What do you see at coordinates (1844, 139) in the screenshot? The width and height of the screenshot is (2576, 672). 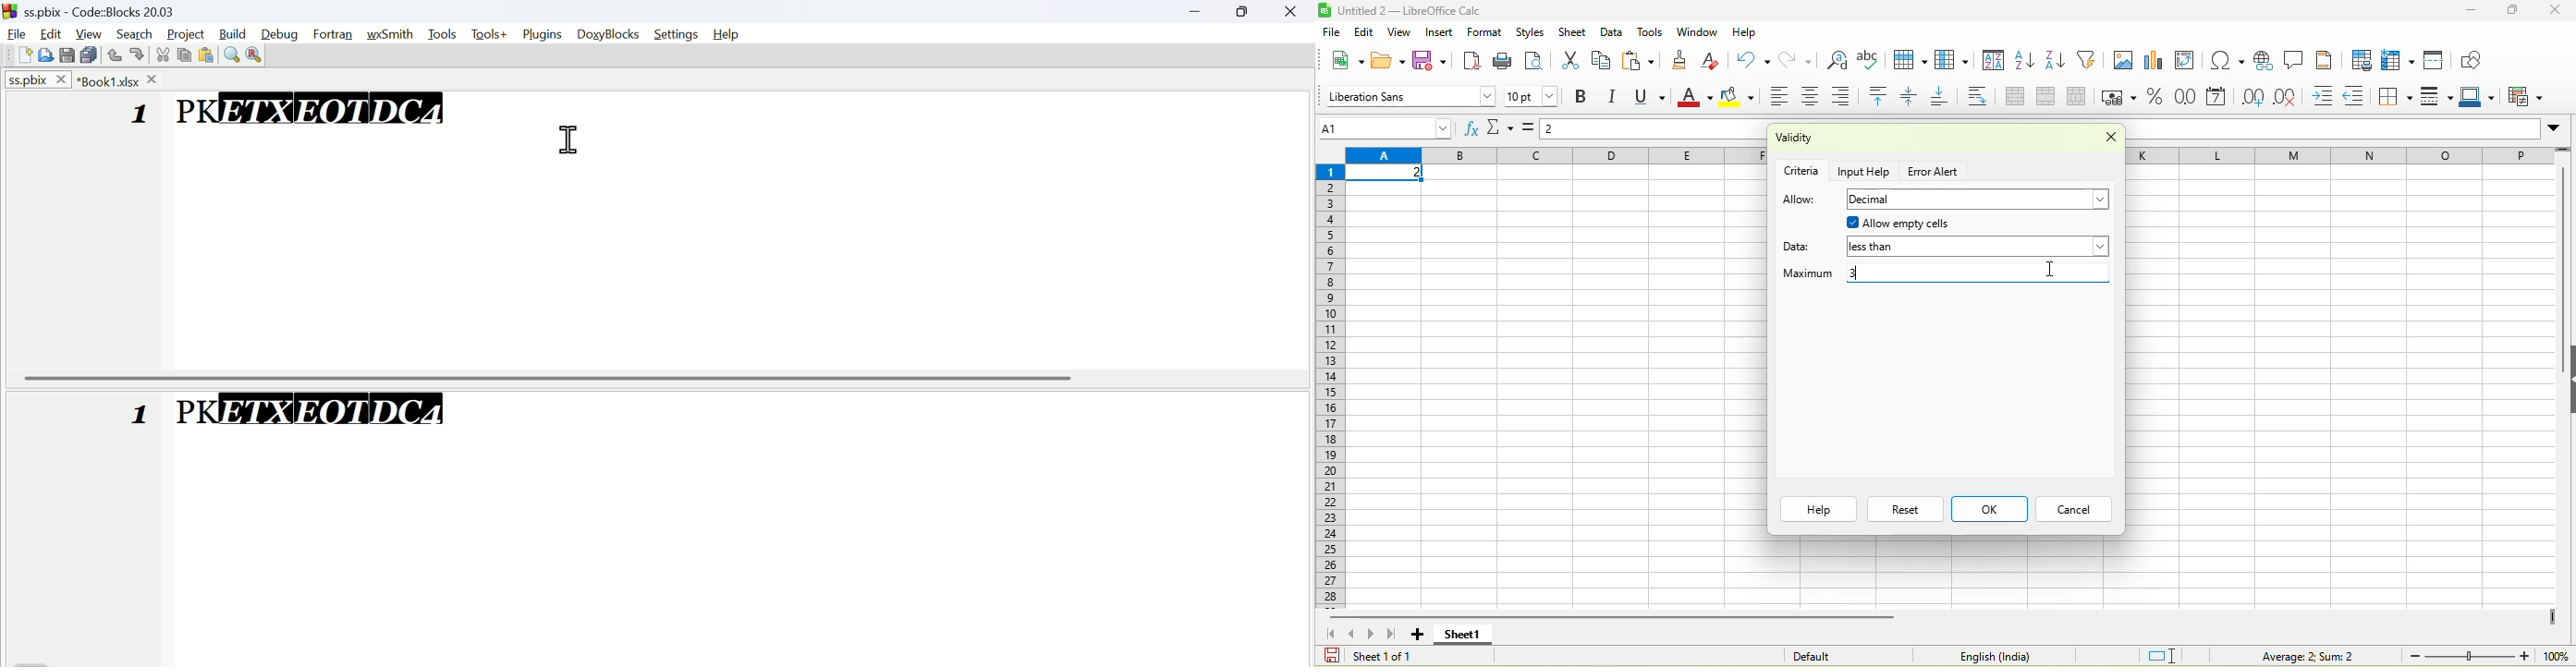 I see `validity` at bounding box center [1844, 139].